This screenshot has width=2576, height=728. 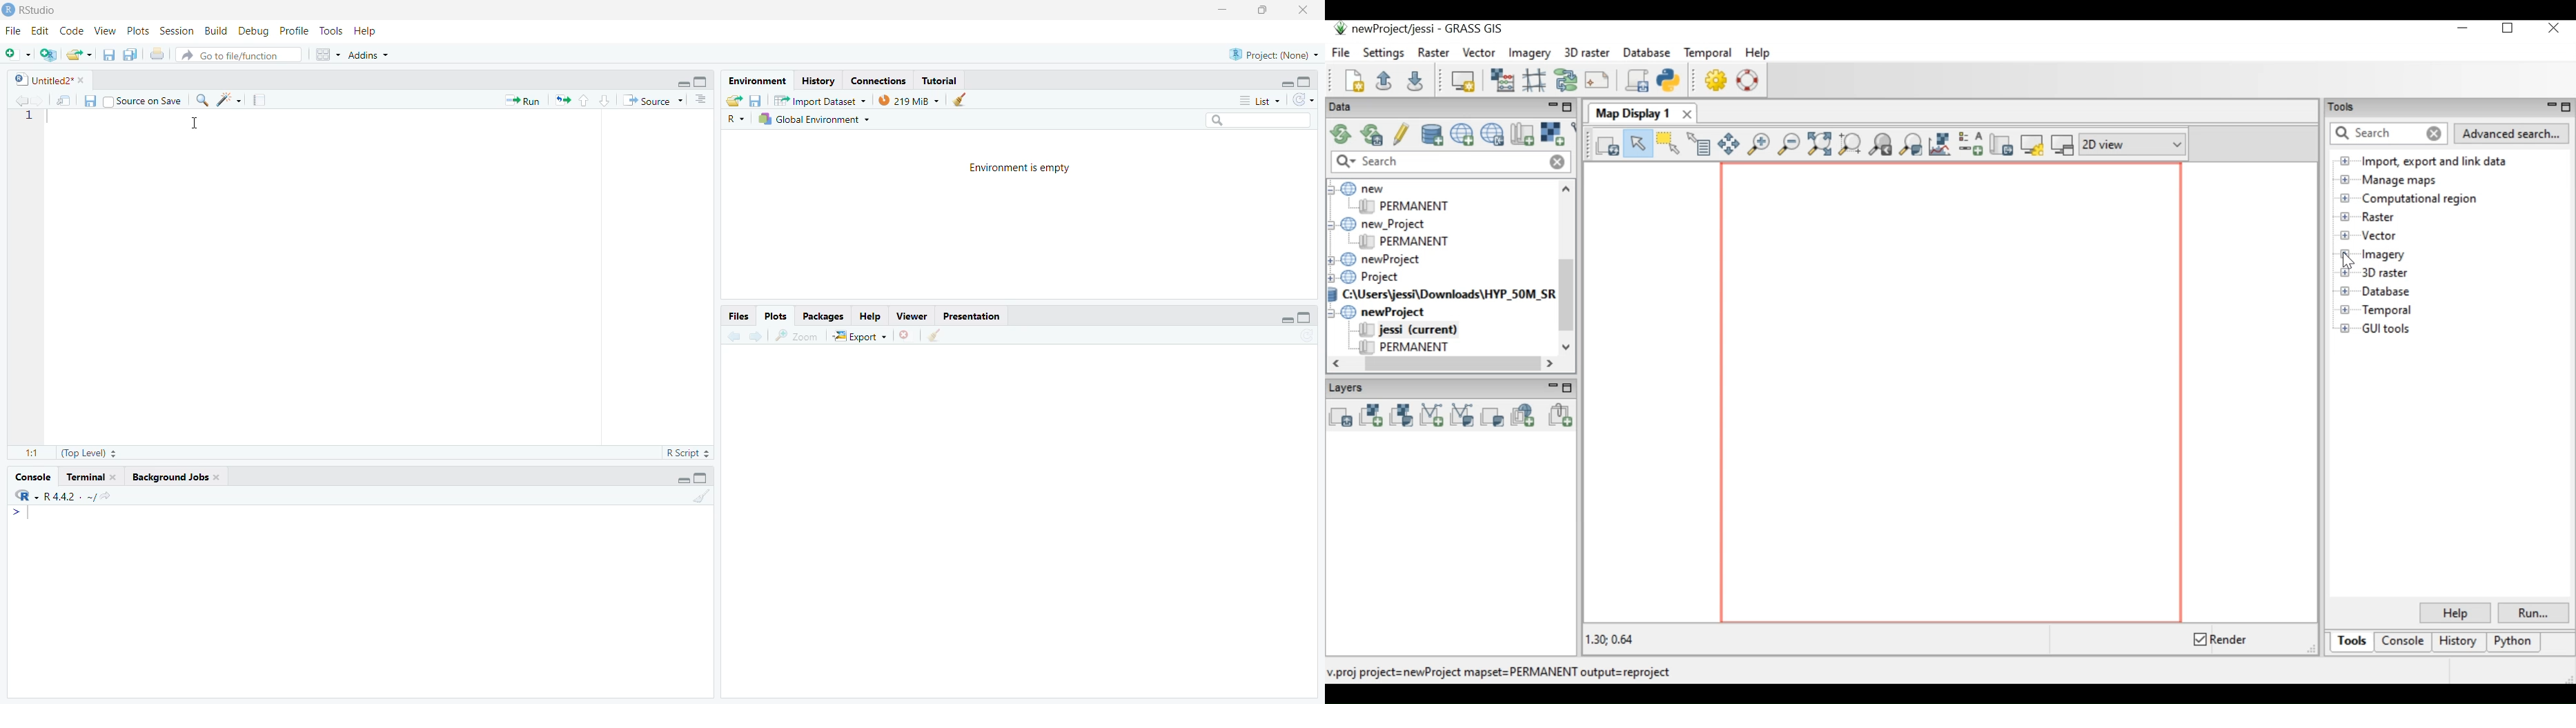 I want to click on Full Height, so click(x=1306, y=317).